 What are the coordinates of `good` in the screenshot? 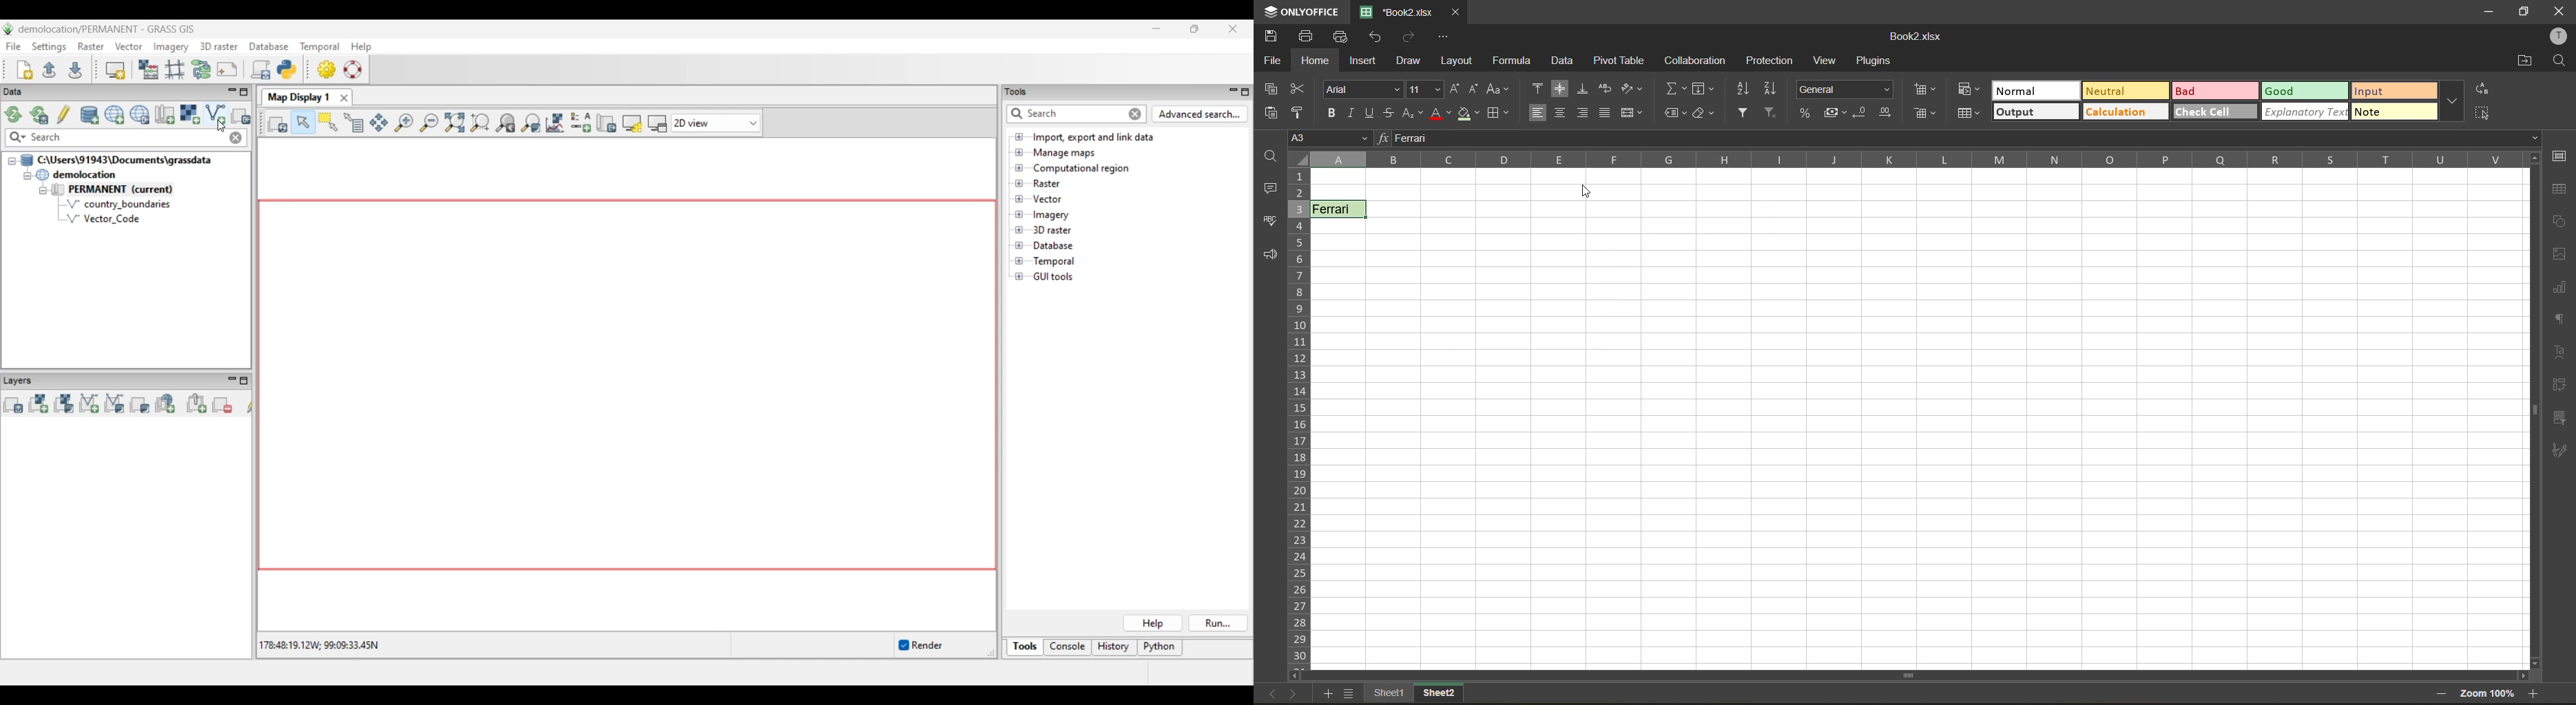 It's located at (2305, 90).